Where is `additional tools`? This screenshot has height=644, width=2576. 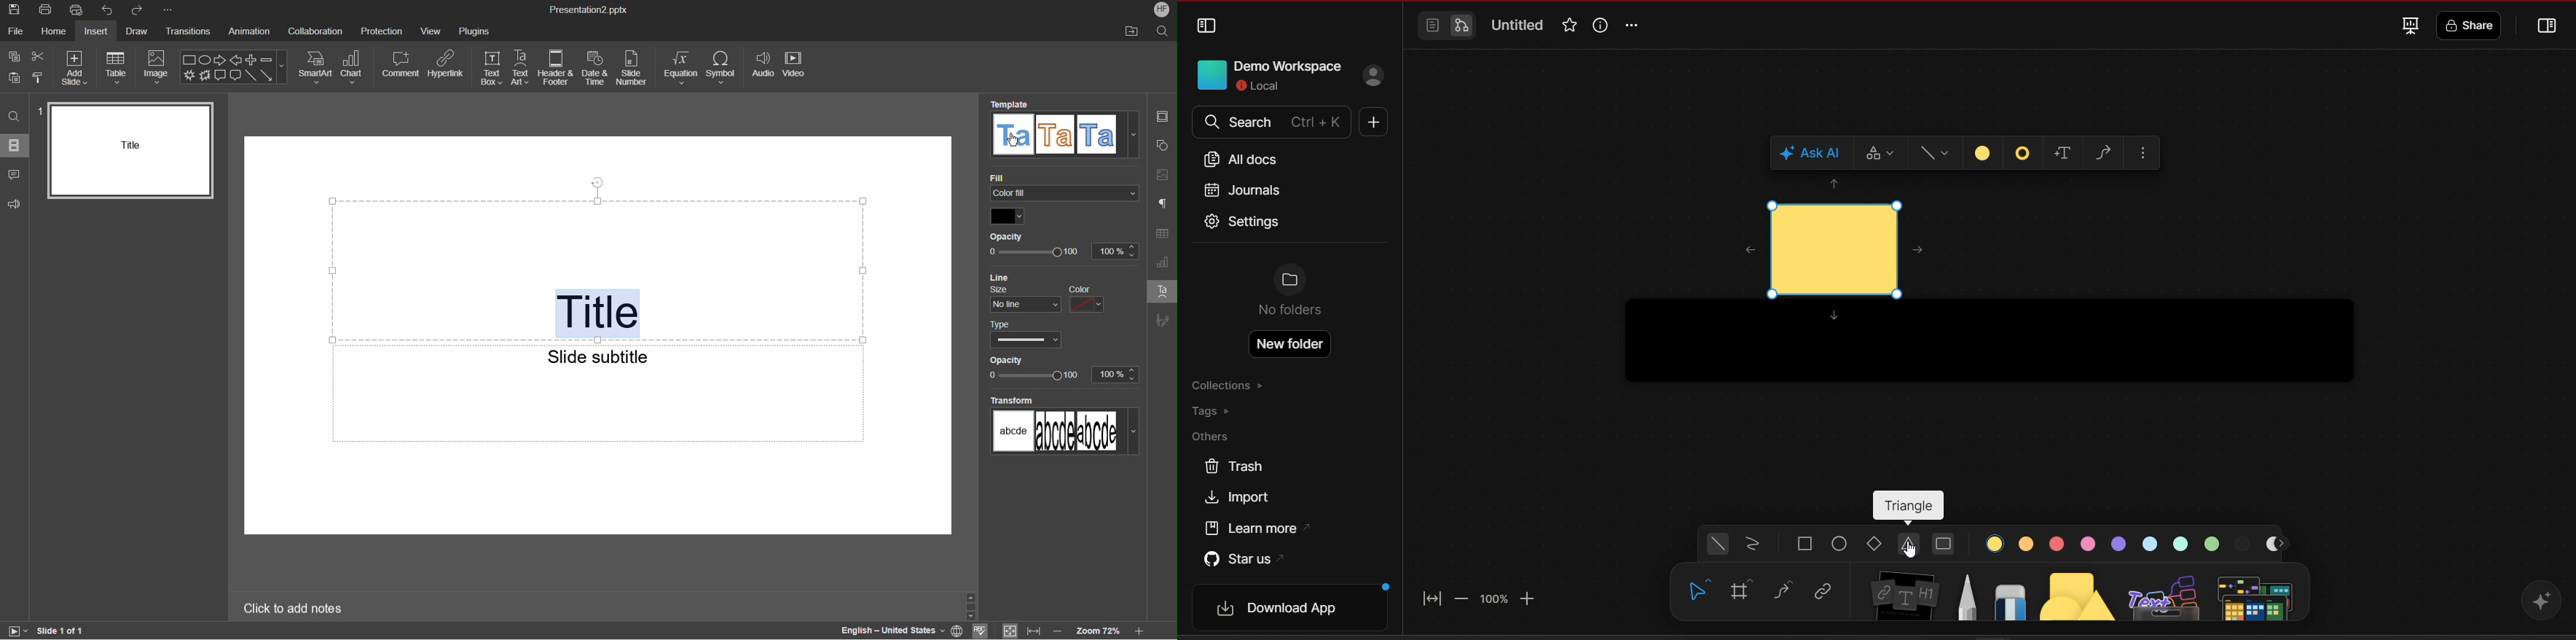
additional tools is located at coordinates (2258, 596).